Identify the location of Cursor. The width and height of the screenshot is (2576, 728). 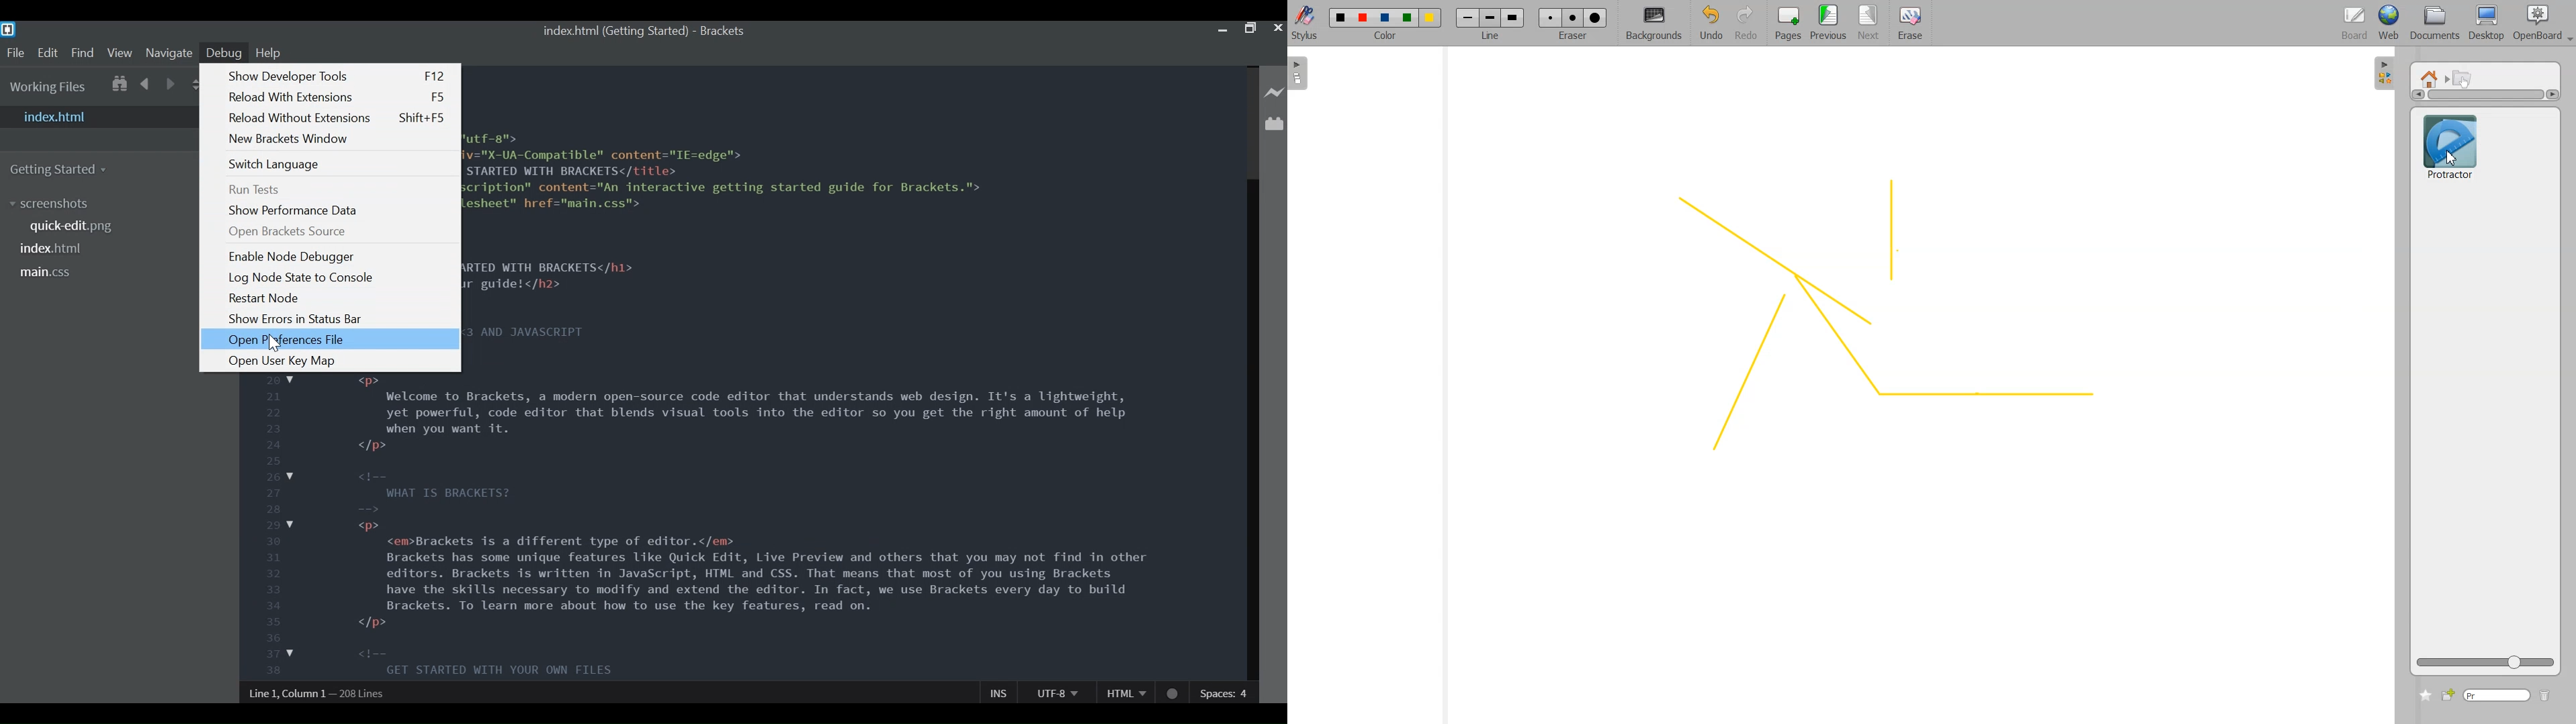
(274, 342).